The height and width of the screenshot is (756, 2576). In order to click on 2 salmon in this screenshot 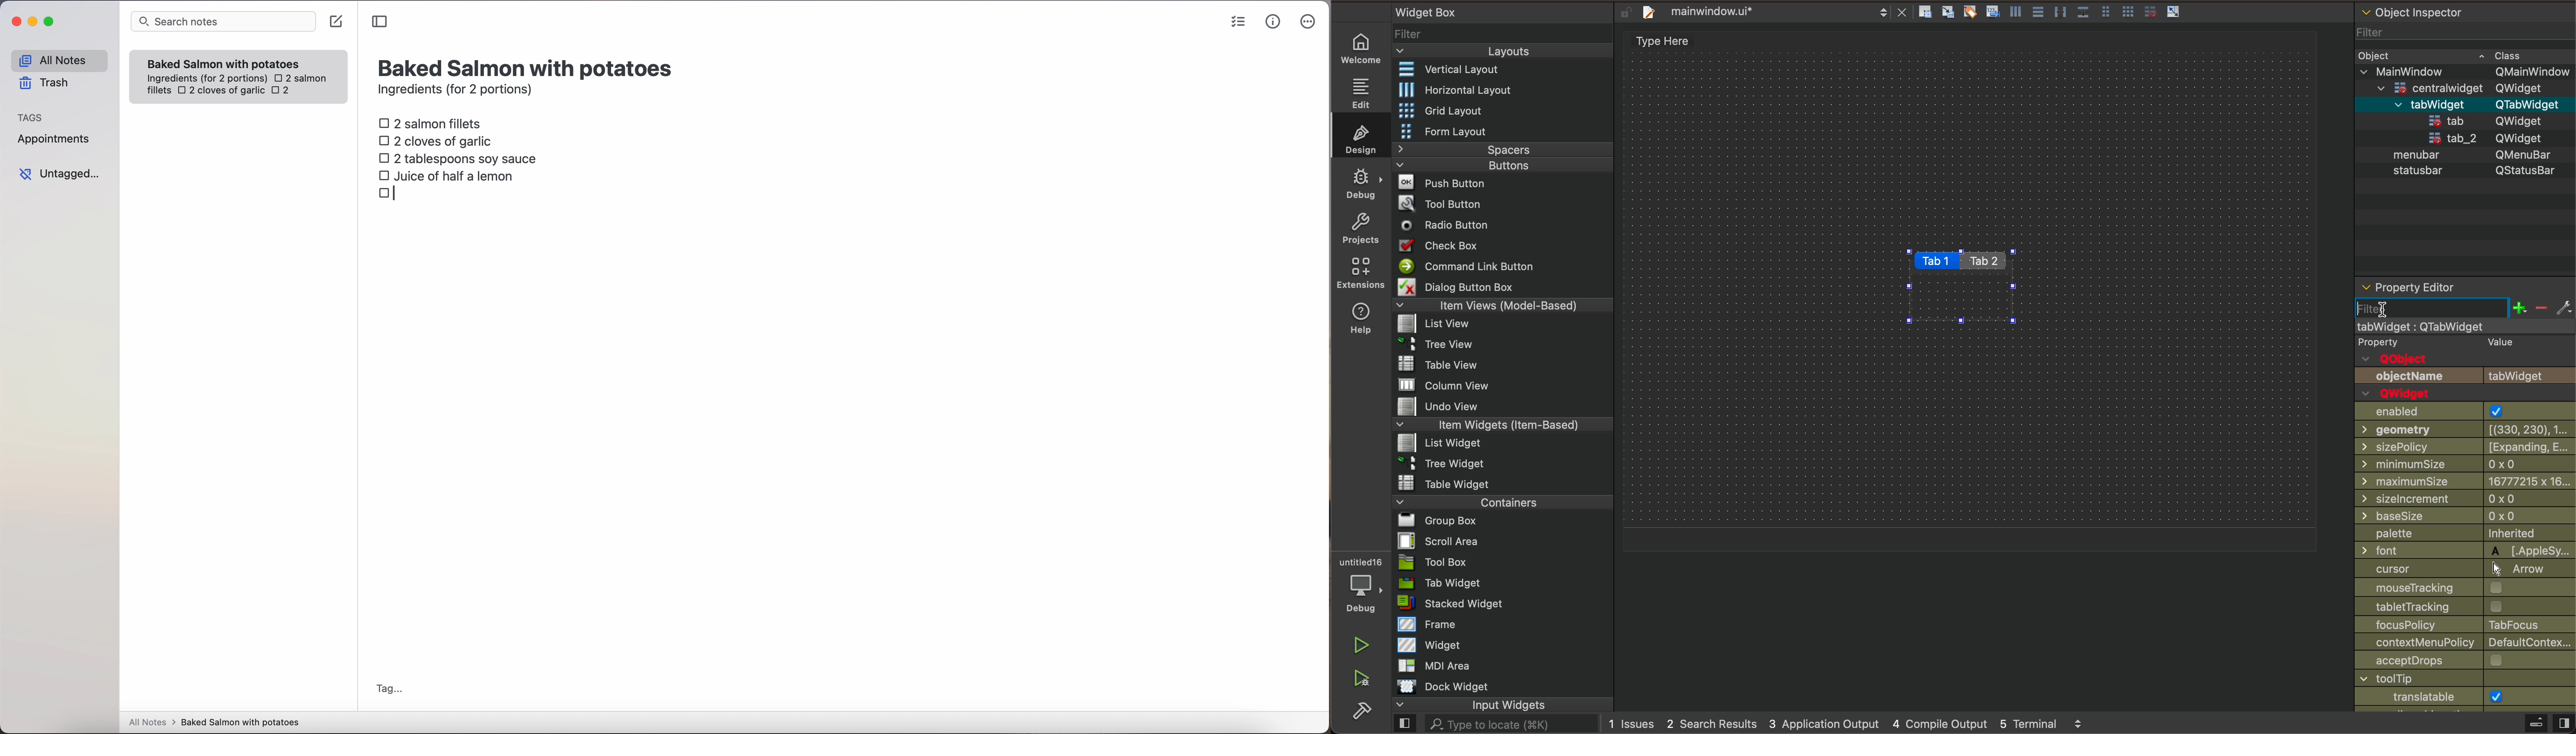, I will do `click(299, 76)`.